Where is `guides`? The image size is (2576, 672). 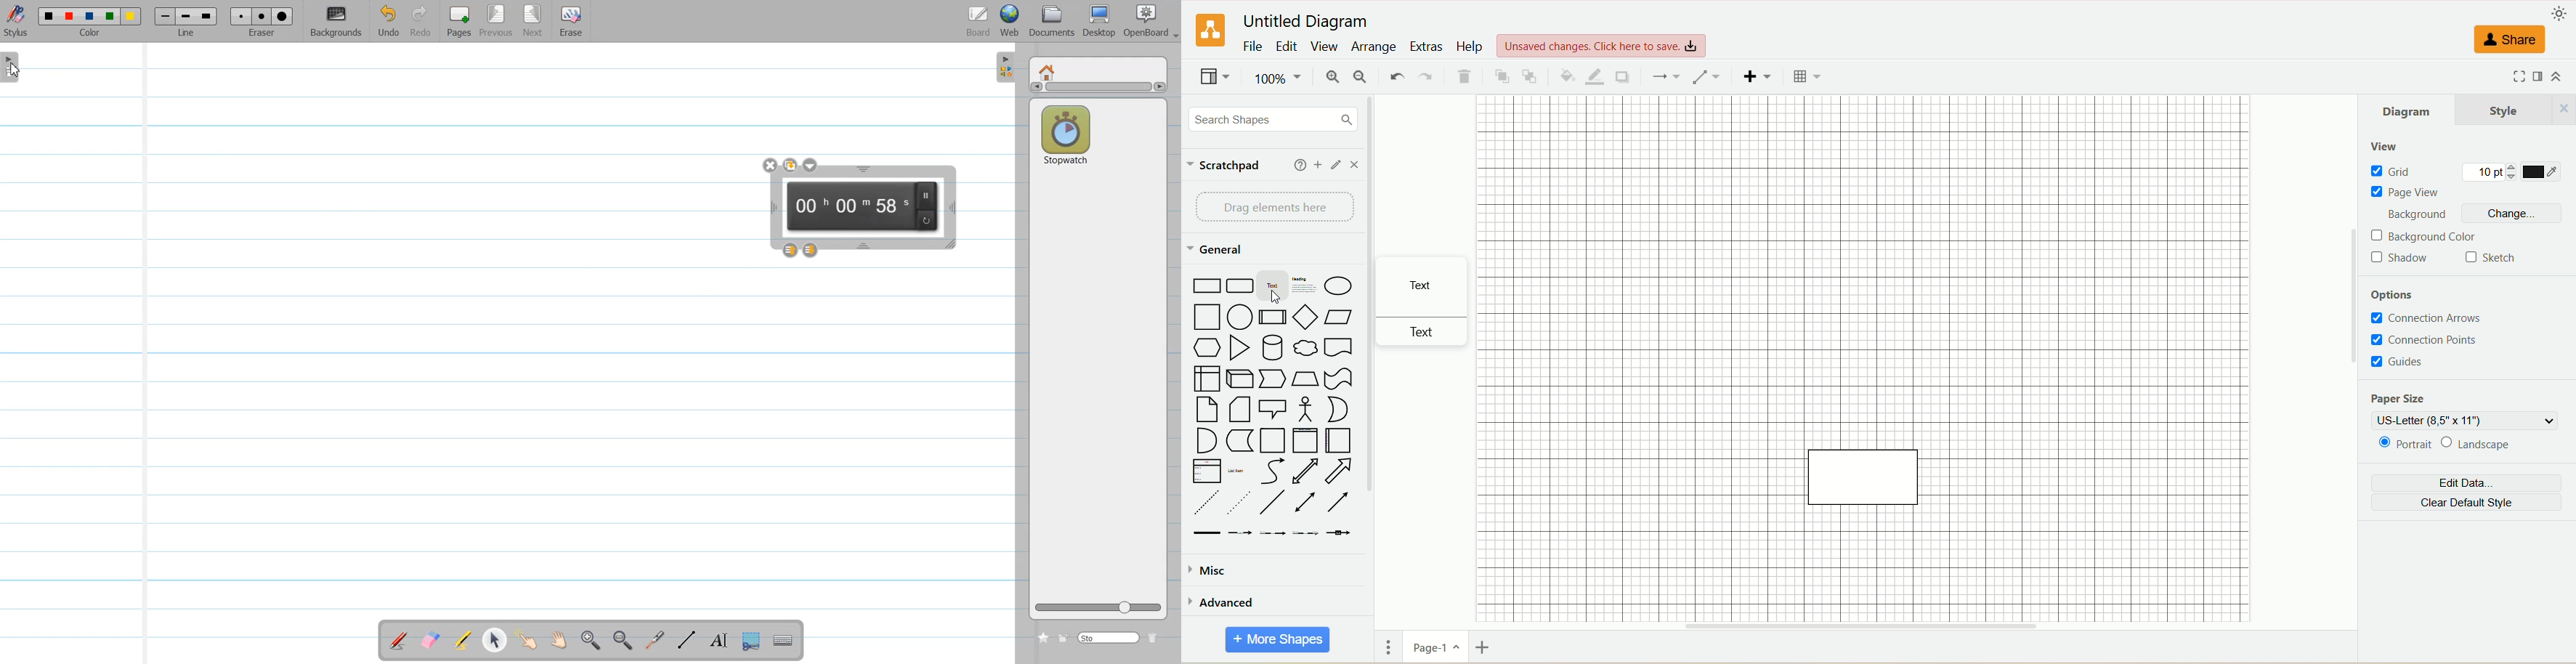 guides is located at coordinates (2396, 363).